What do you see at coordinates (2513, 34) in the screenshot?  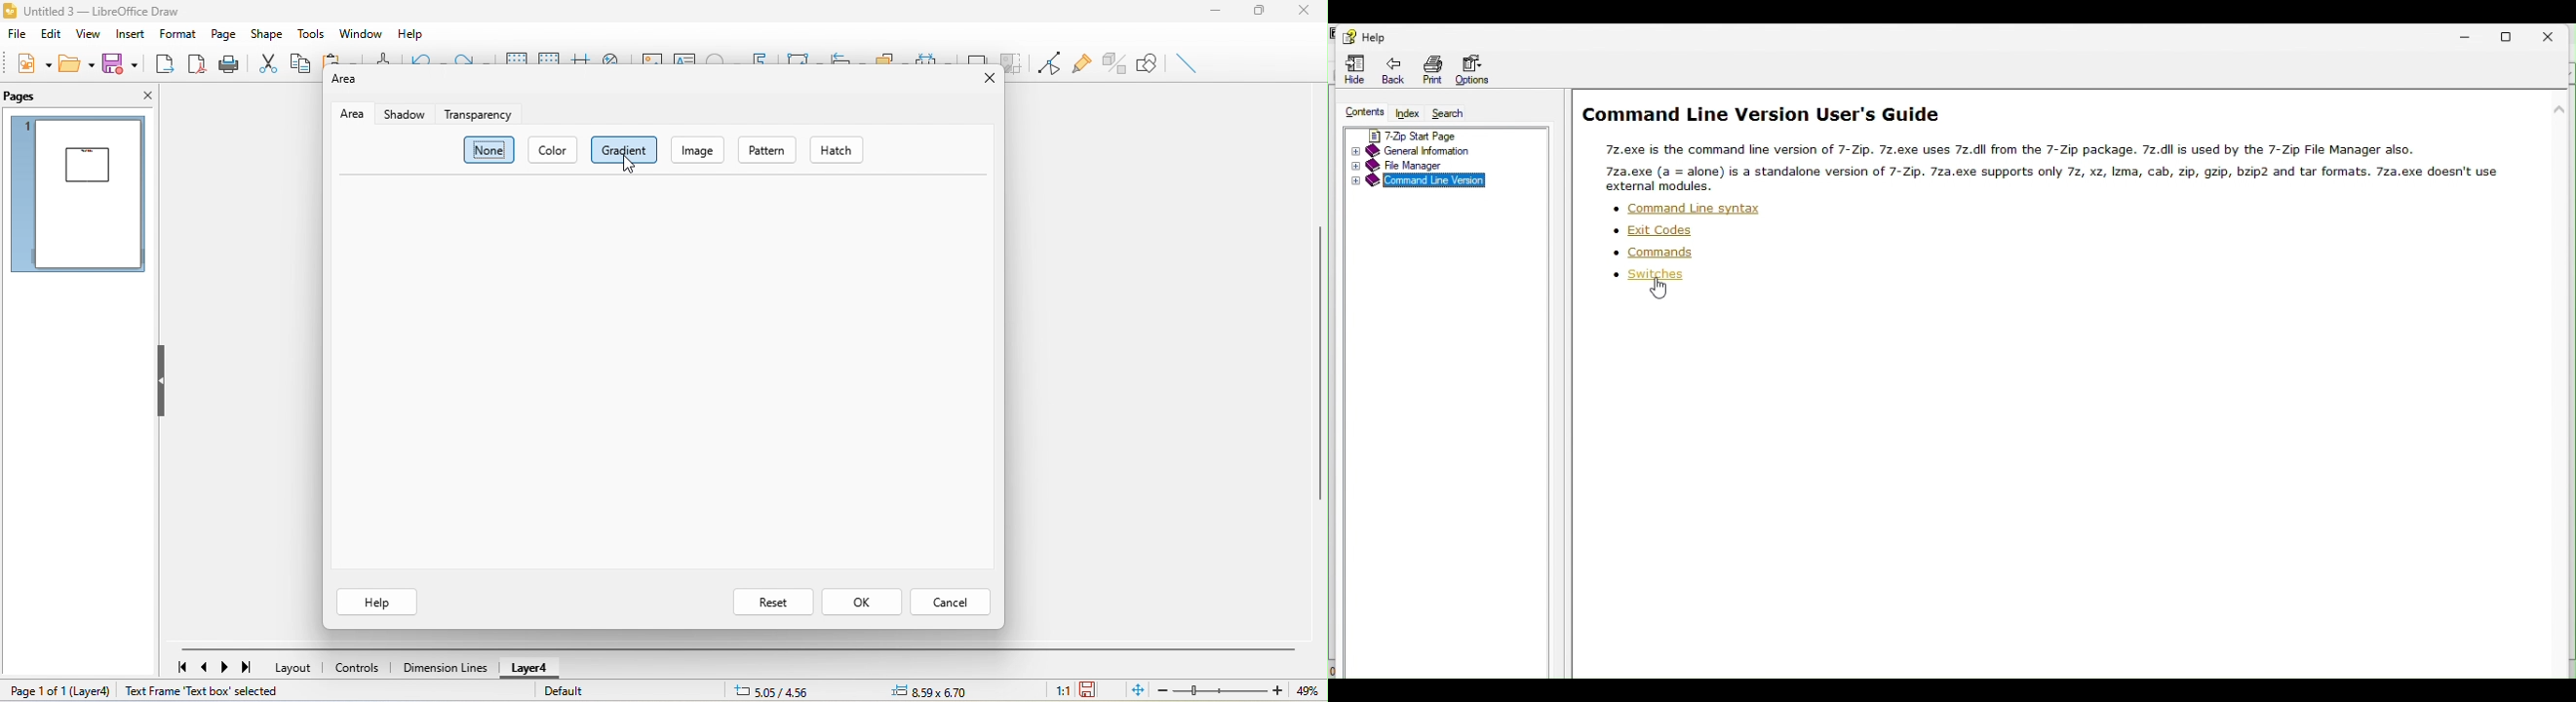 I see `Restore` at bounding box center [2513, 34].